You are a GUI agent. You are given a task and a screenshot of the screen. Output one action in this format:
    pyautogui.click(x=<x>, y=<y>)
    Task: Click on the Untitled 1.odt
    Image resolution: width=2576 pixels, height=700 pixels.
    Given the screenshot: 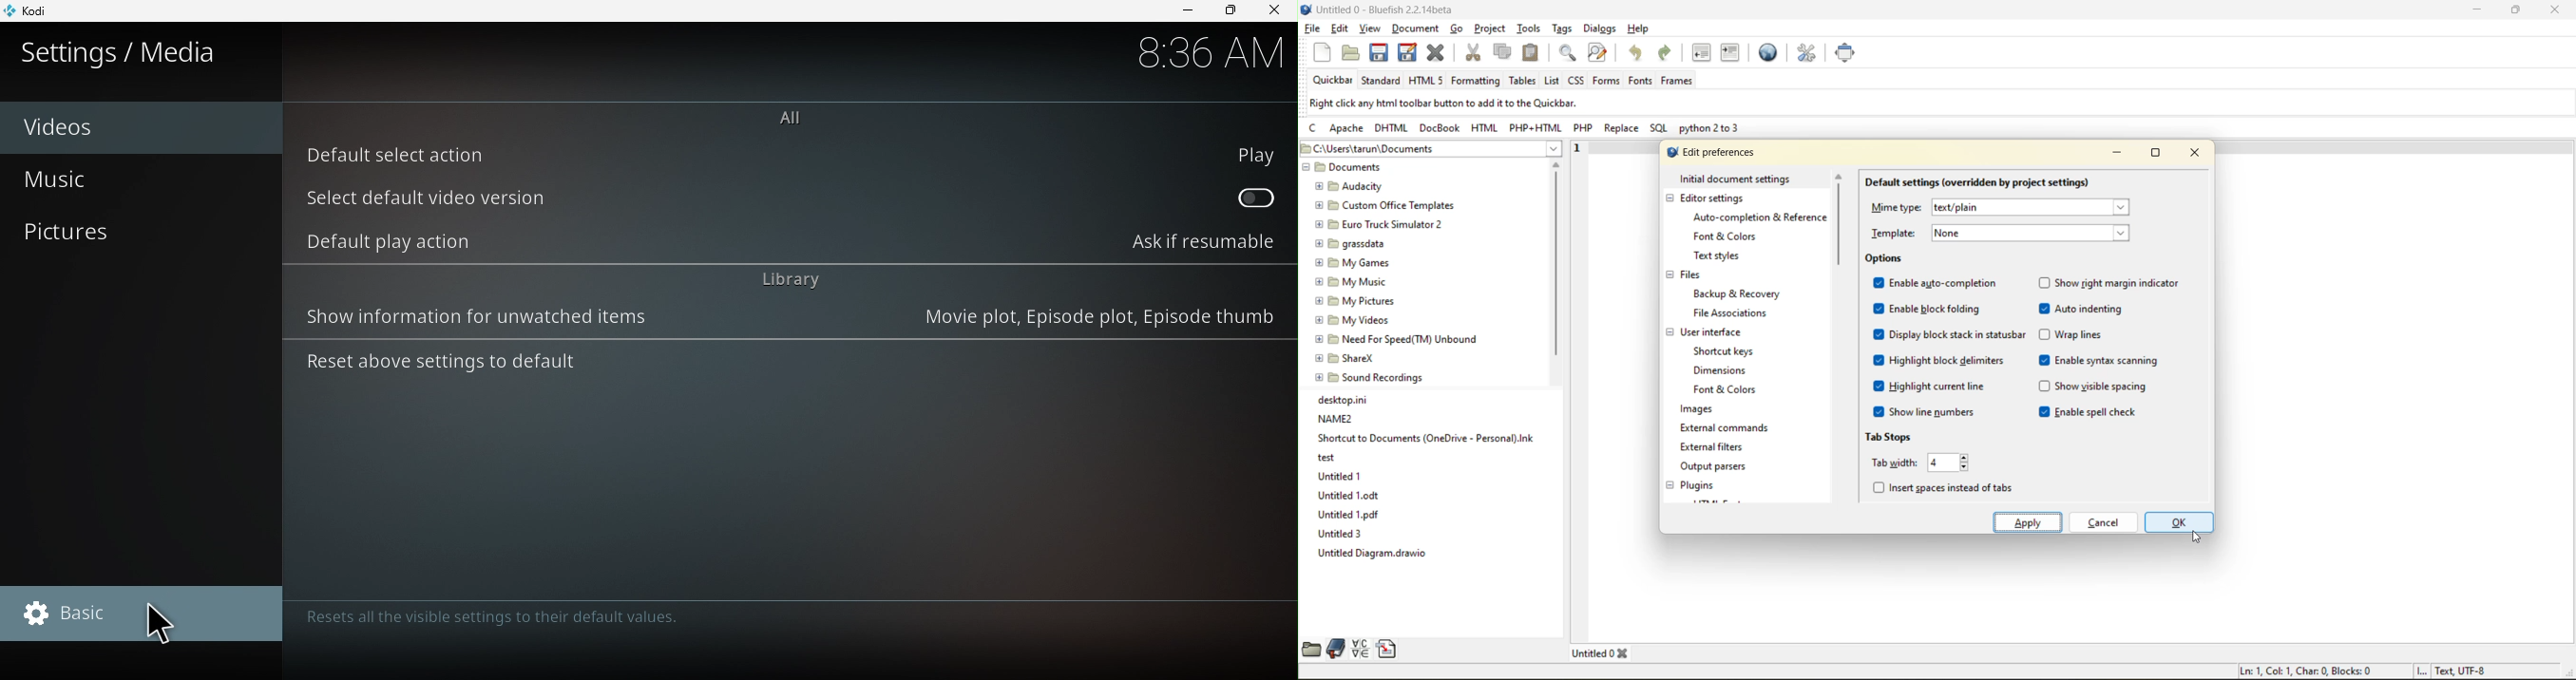 What is the action you would take?
    pyautogui.click(x=1346, y=496)
    